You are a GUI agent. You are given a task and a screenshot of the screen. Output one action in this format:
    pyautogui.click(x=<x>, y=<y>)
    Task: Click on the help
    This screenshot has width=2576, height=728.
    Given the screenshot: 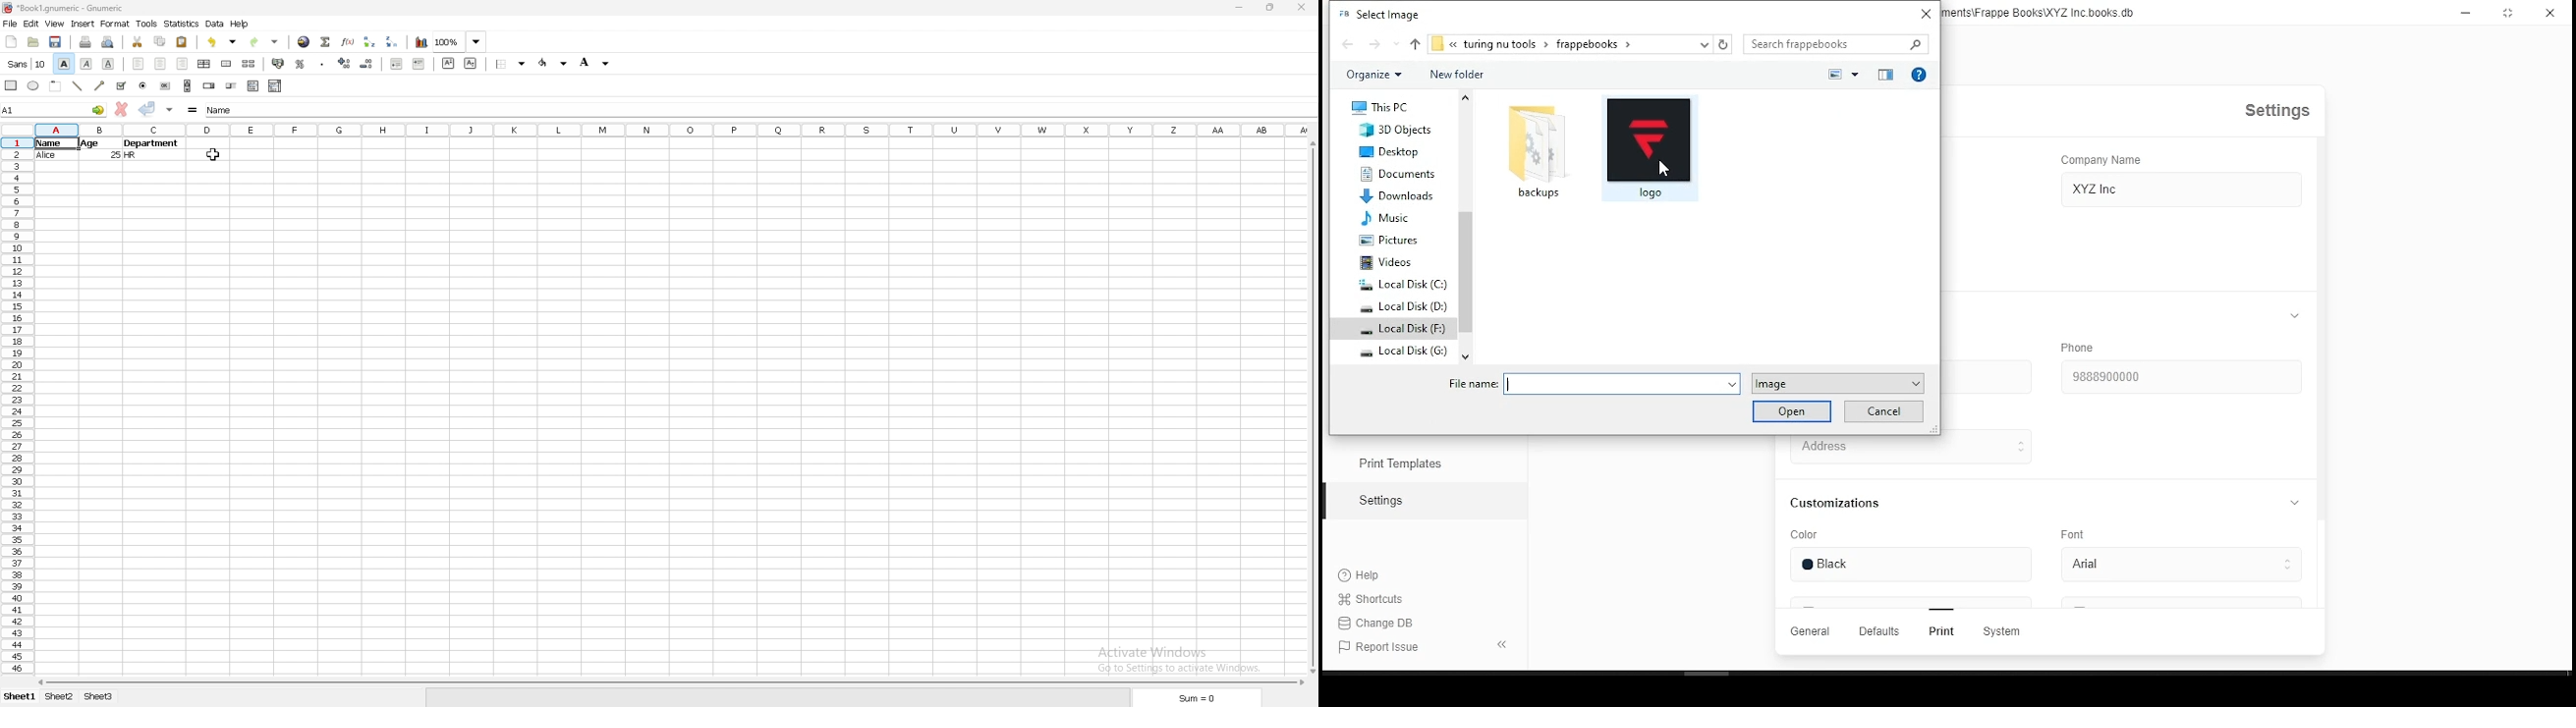 What is the action you would take?
    pyautogui.click(x=240, y=24)
    